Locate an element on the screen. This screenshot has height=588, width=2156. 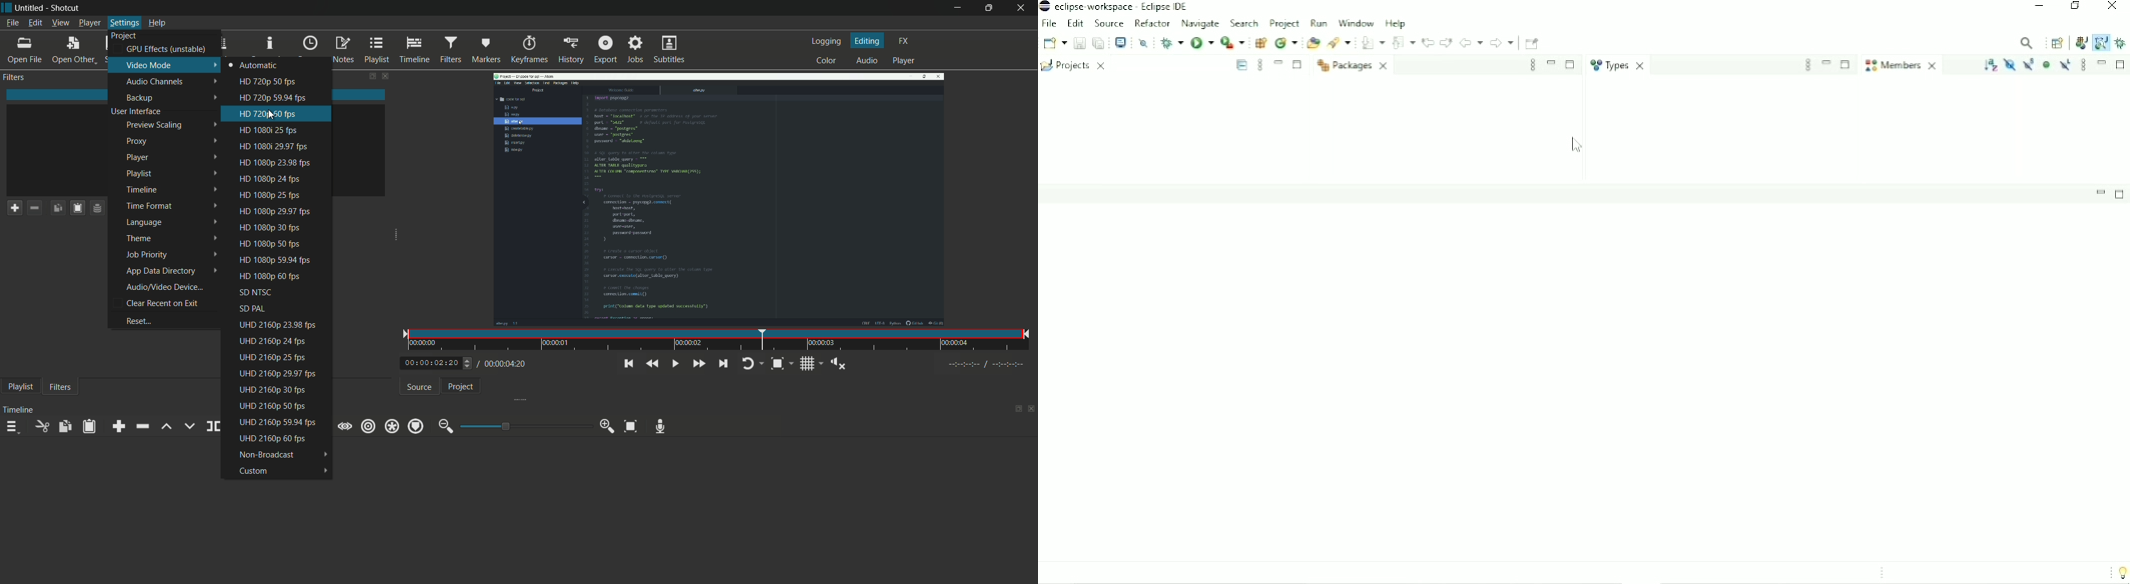
Window is located at coordinates (1356, 23).